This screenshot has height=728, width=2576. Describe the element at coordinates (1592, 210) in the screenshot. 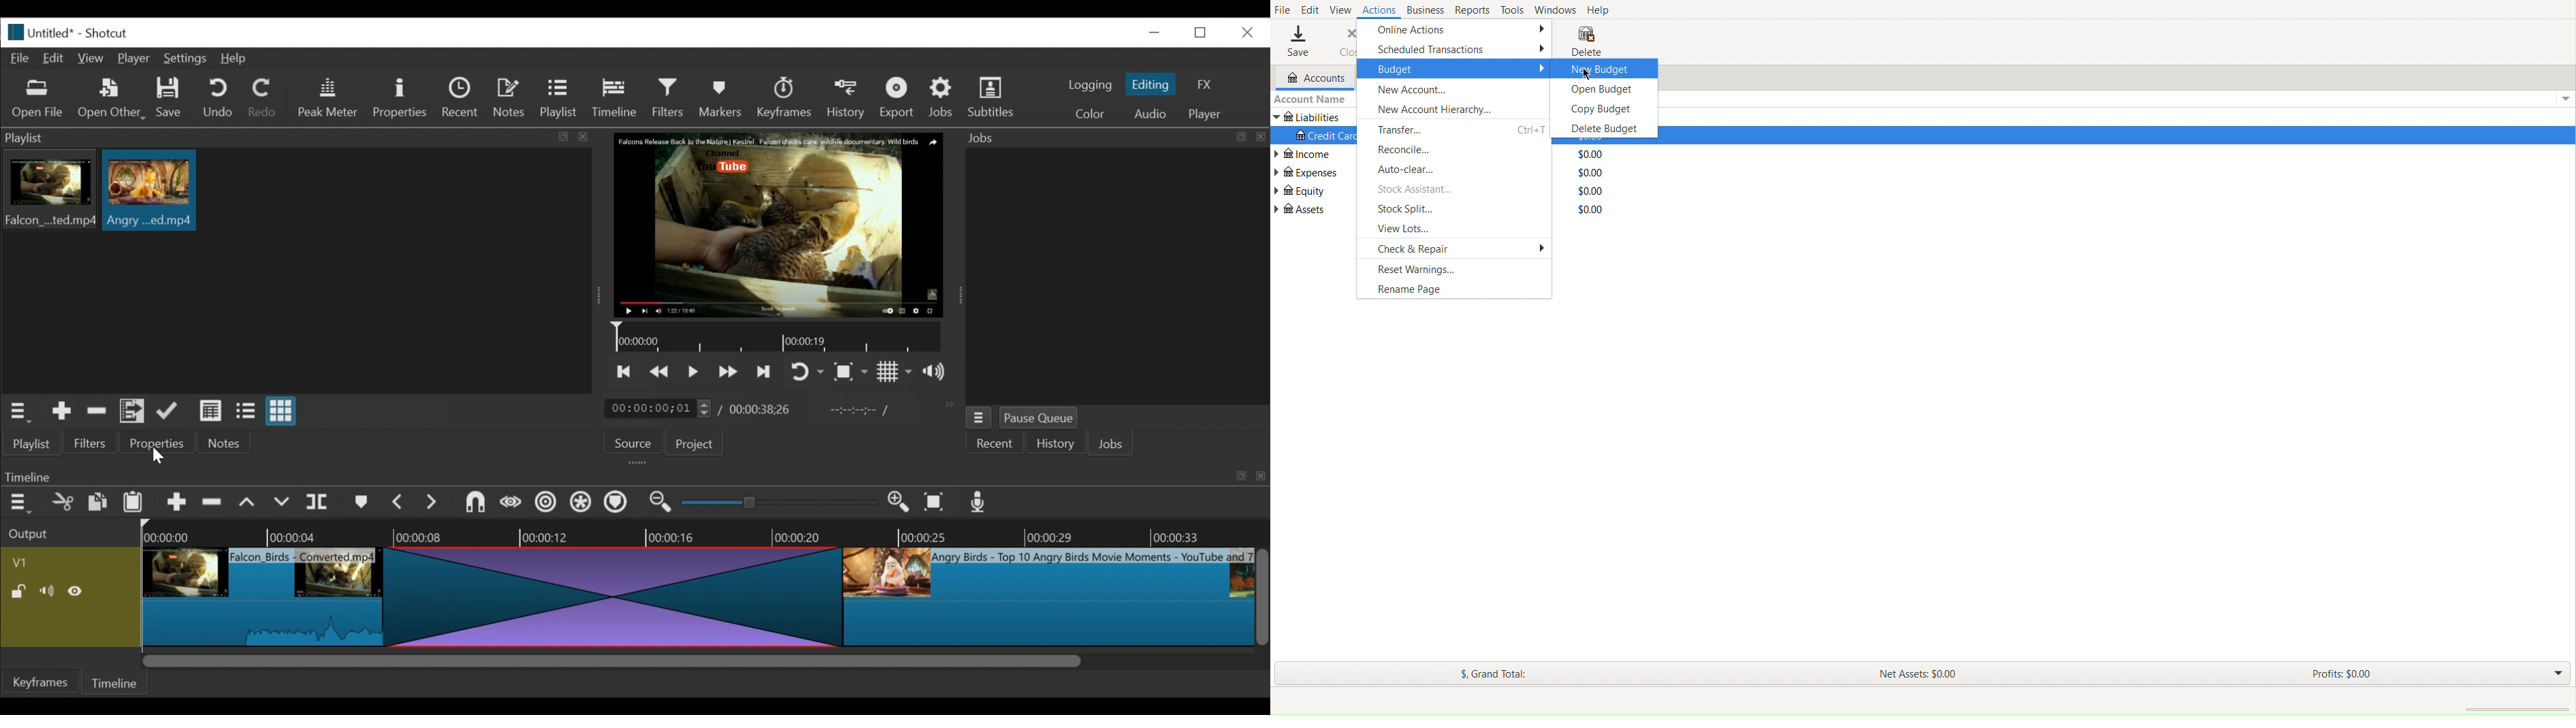

I see `Total` at that location.